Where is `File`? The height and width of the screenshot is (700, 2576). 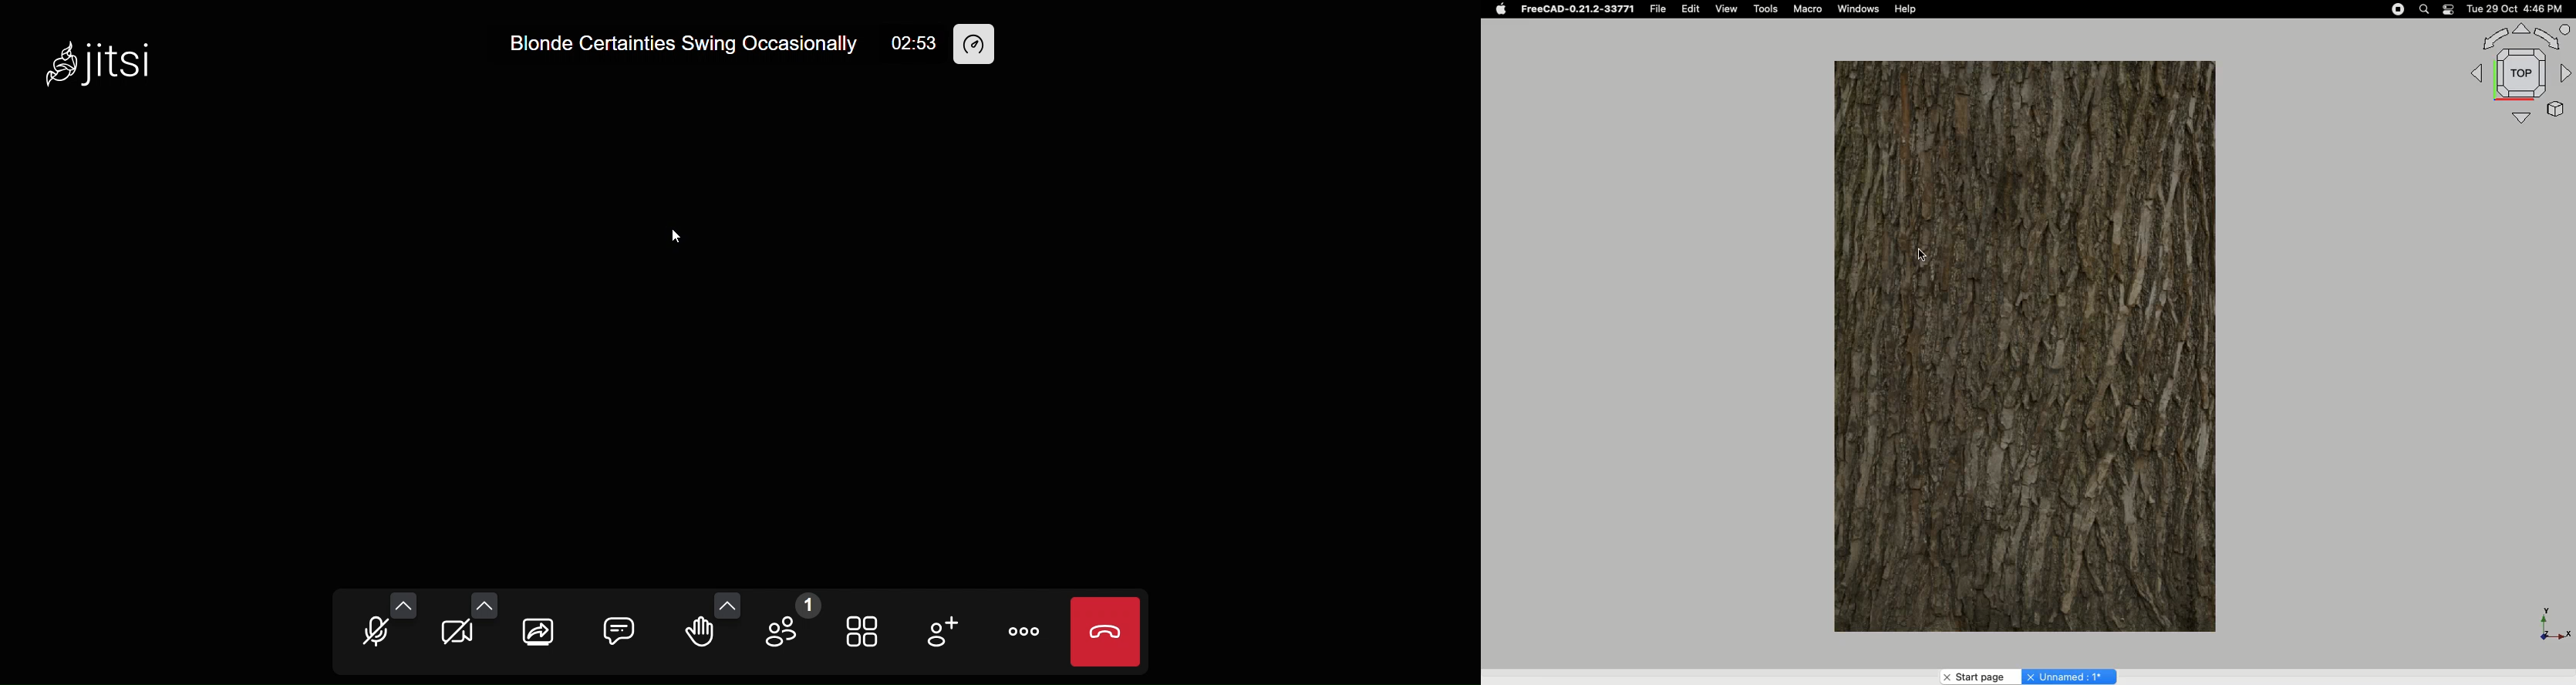
File is located at coordinates (1658, 9).